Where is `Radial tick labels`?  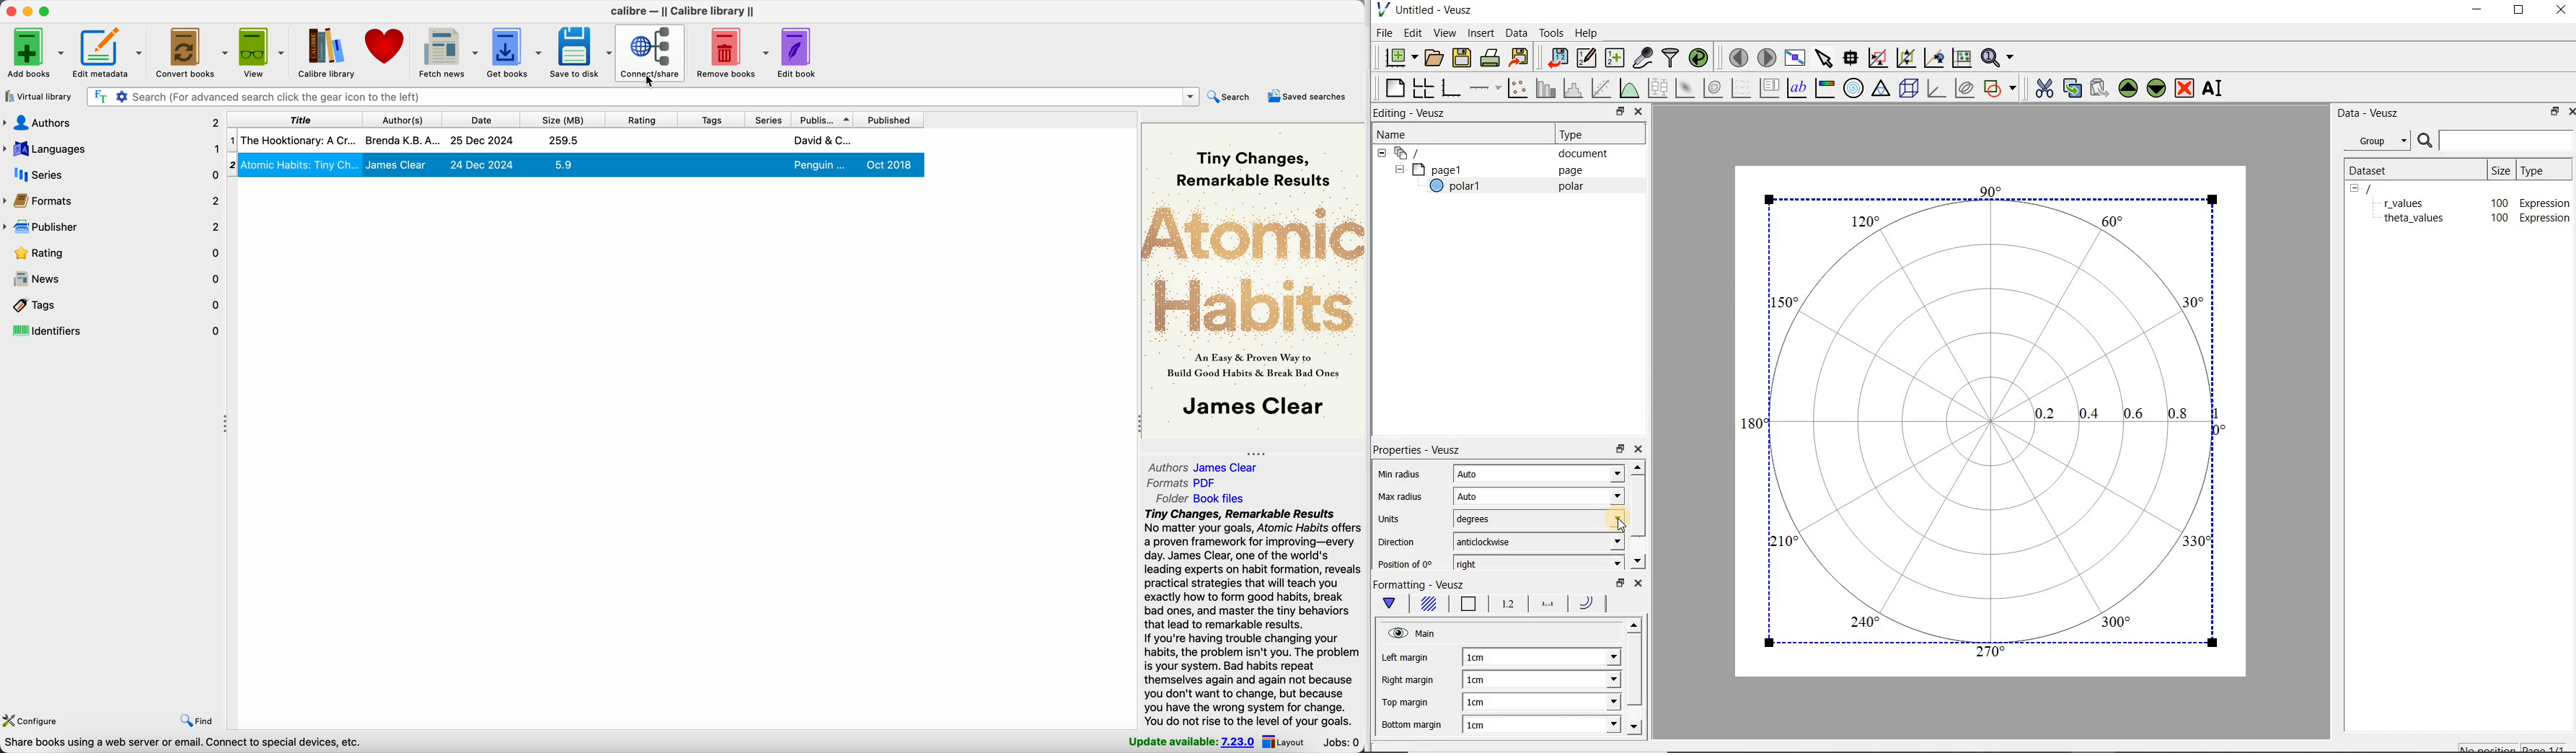
Radial tick labels is located at coordinates (1509, 605).